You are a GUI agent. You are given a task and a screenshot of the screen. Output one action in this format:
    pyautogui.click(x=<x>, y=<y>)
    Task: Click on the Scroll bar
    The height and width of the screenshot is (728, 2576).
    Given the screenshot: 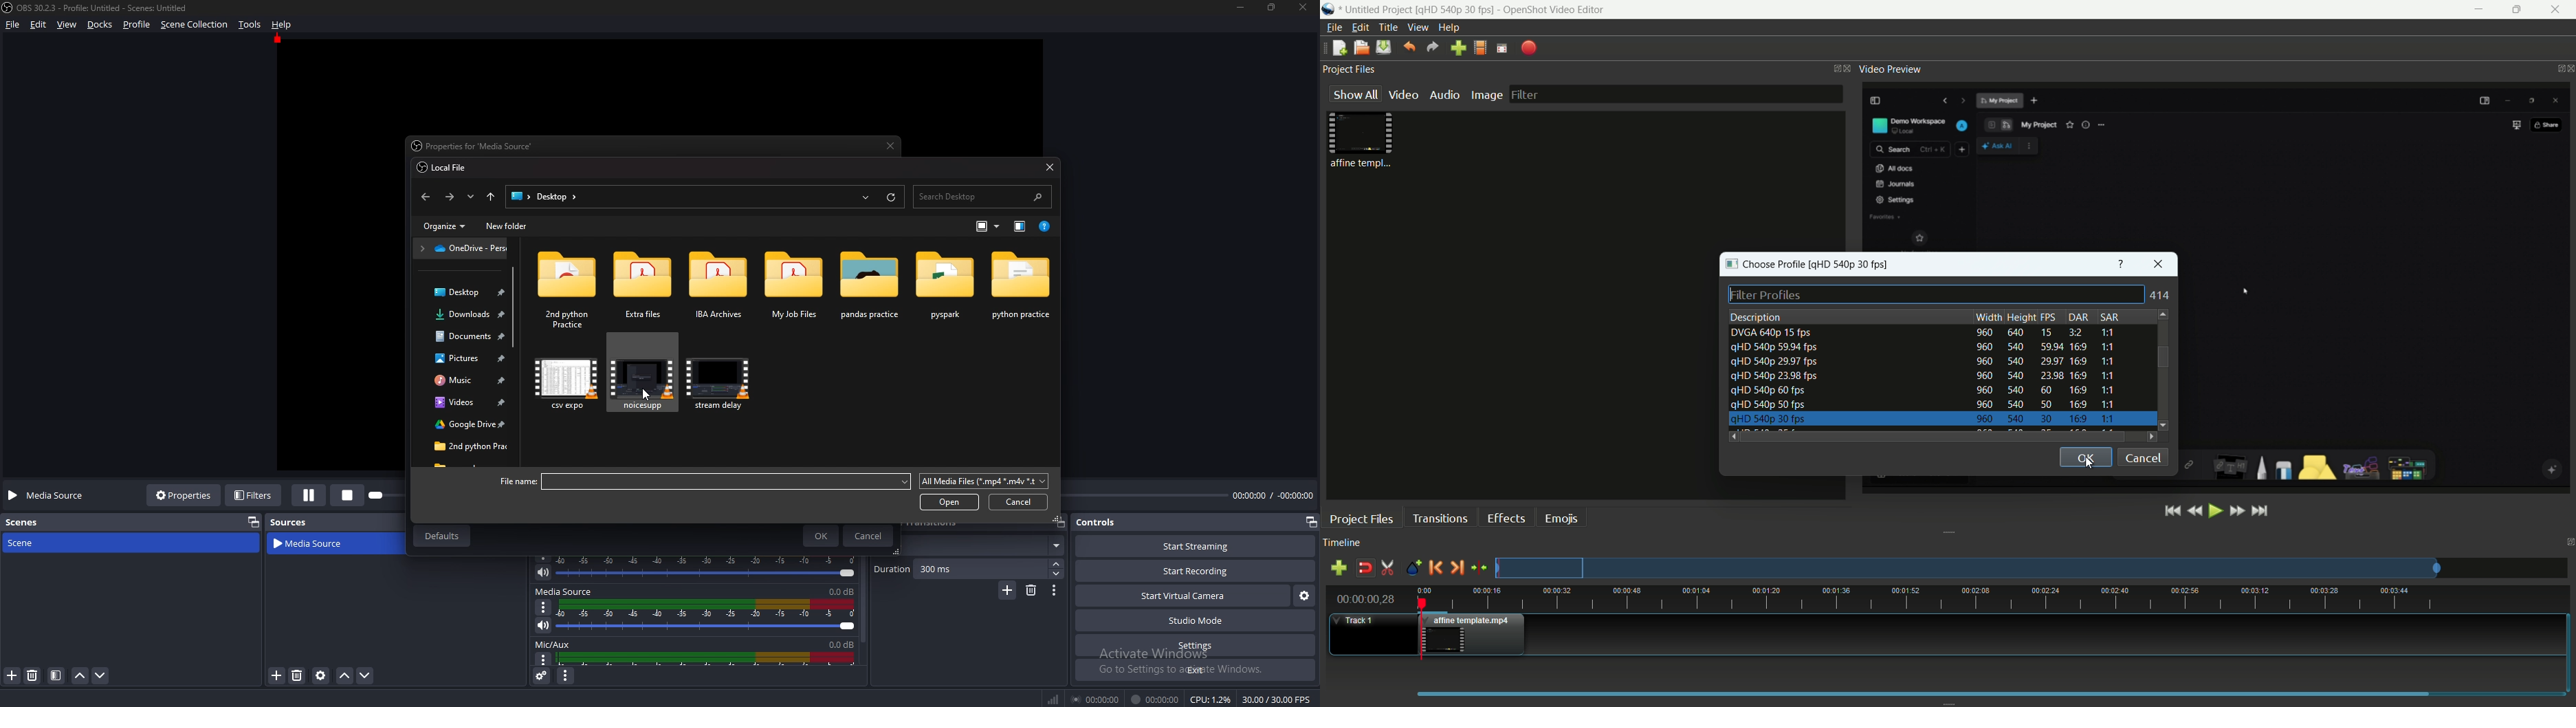 What is the action you would take?
    pyautogui.click(x=514, y=309)
    